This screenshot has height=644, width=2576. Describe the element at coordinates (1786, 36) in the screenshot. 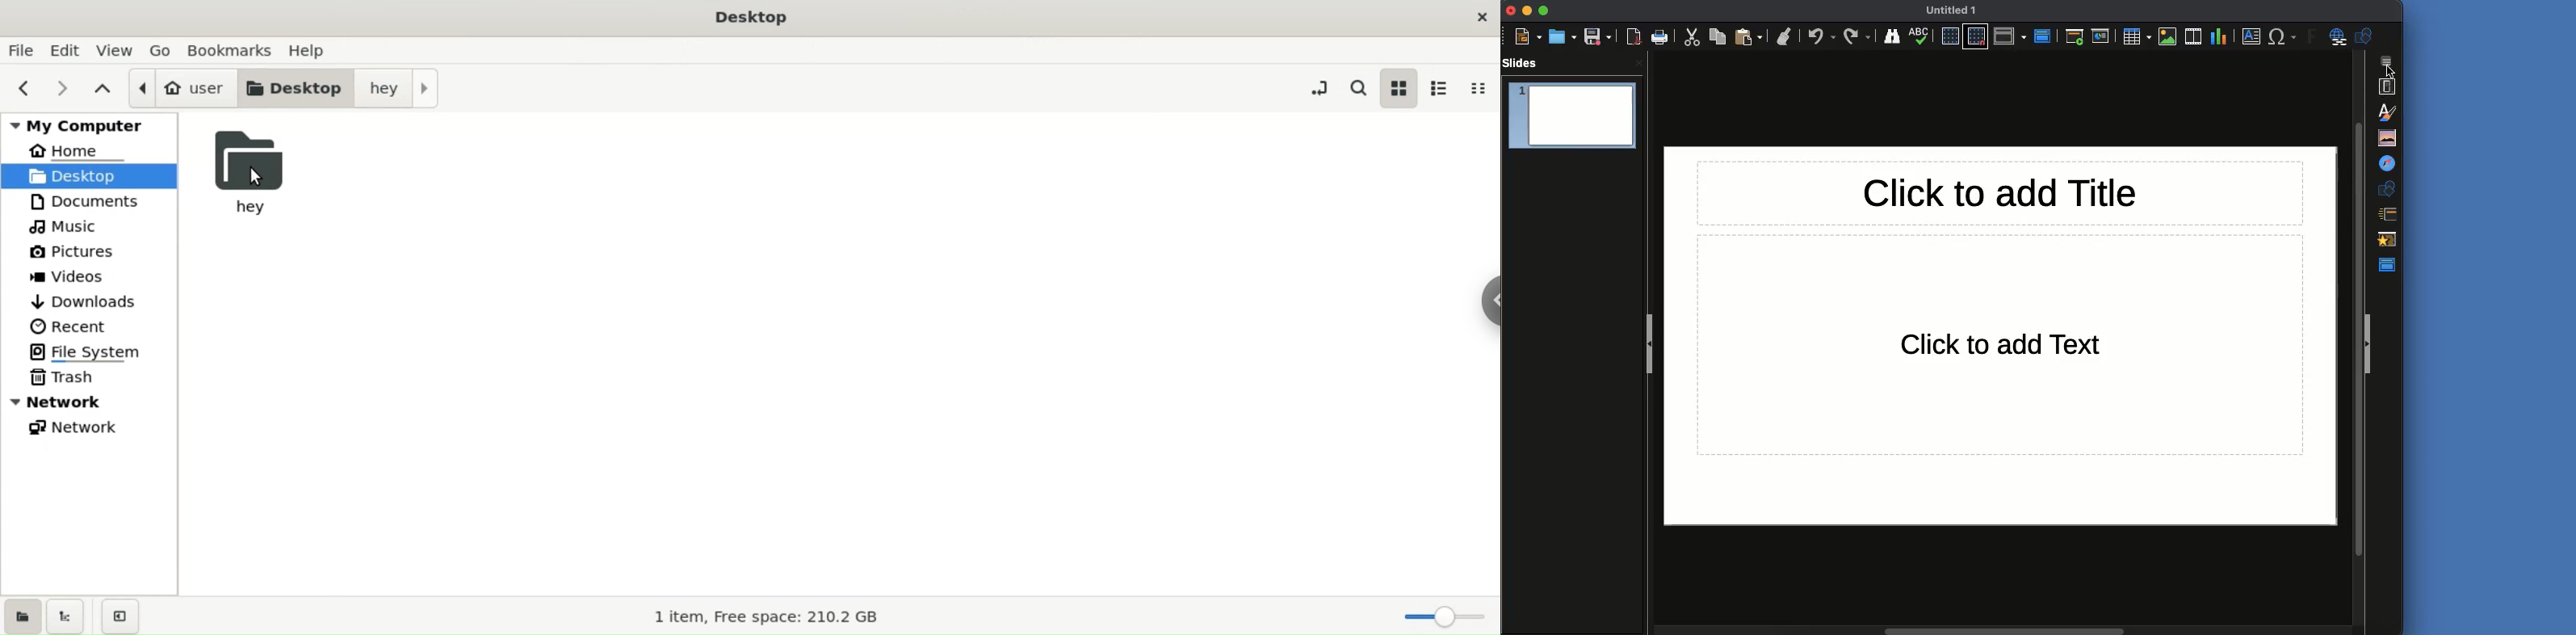

I see `Clean formatting` at that location.